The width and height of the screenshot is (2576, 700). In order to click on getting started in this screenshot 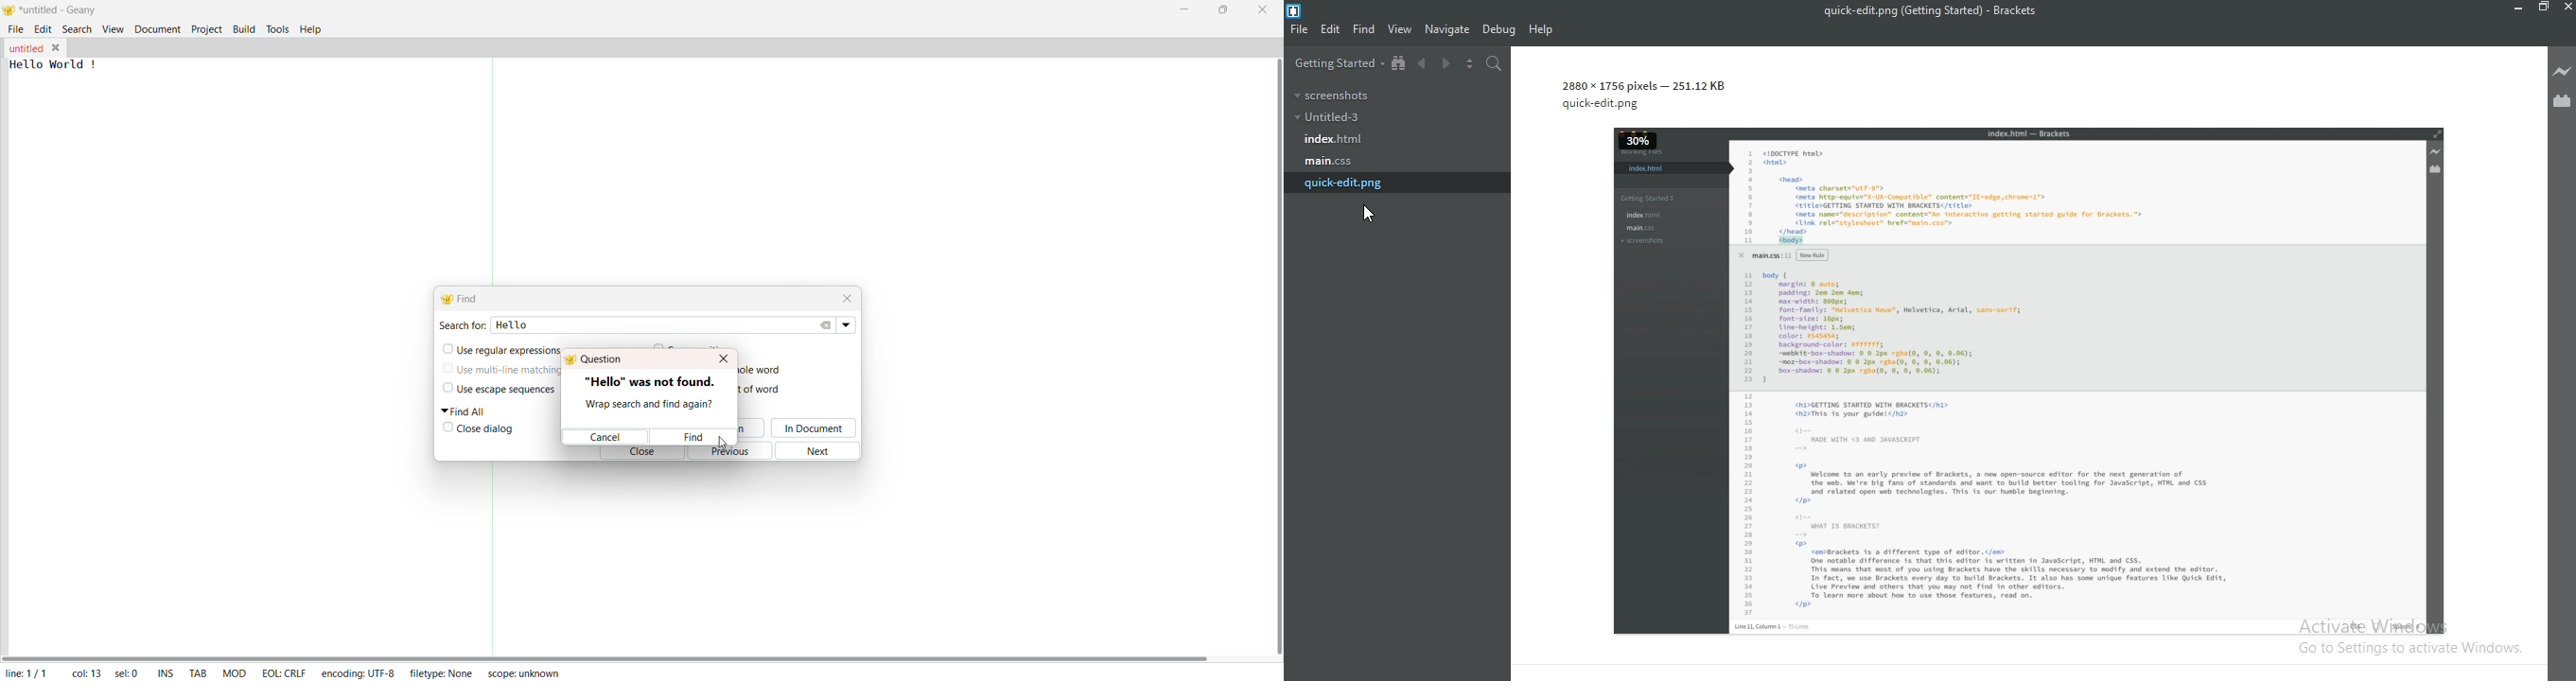, I will do `click(1334, 62)`.